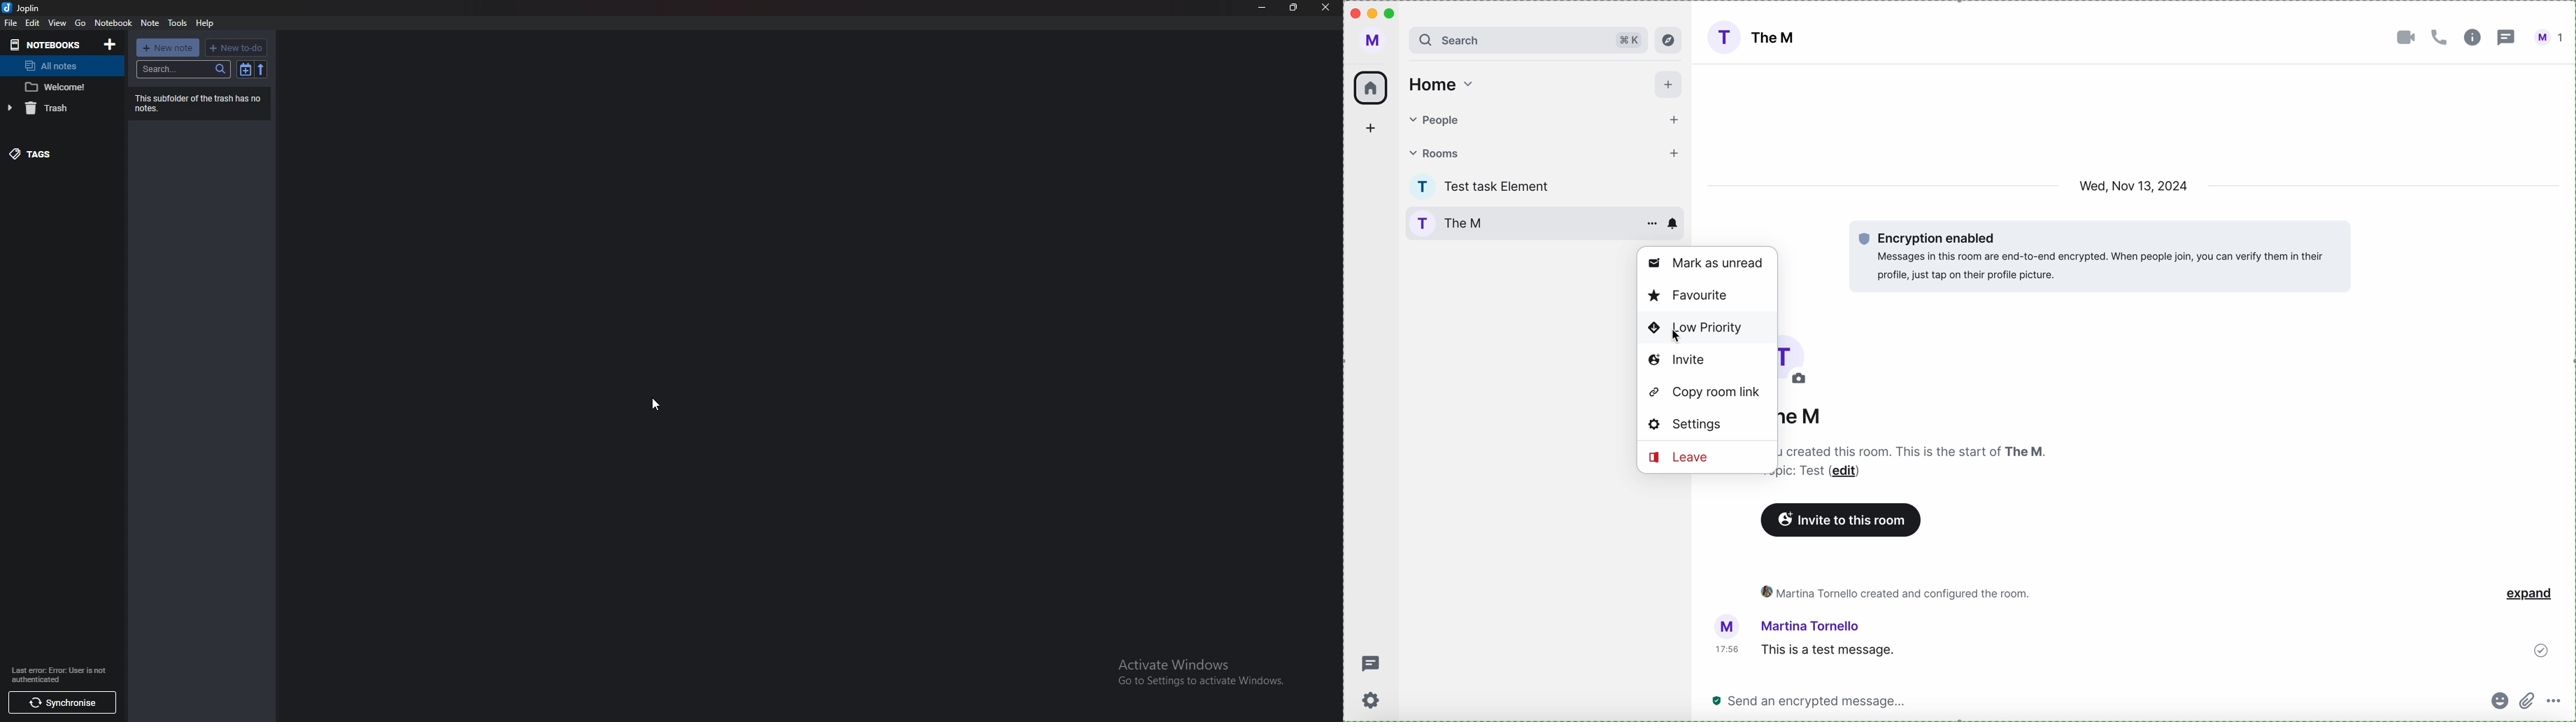 Image resolution: width=2576 pixels, height=728 pixels. I want to click on tags, so click(56, 153).